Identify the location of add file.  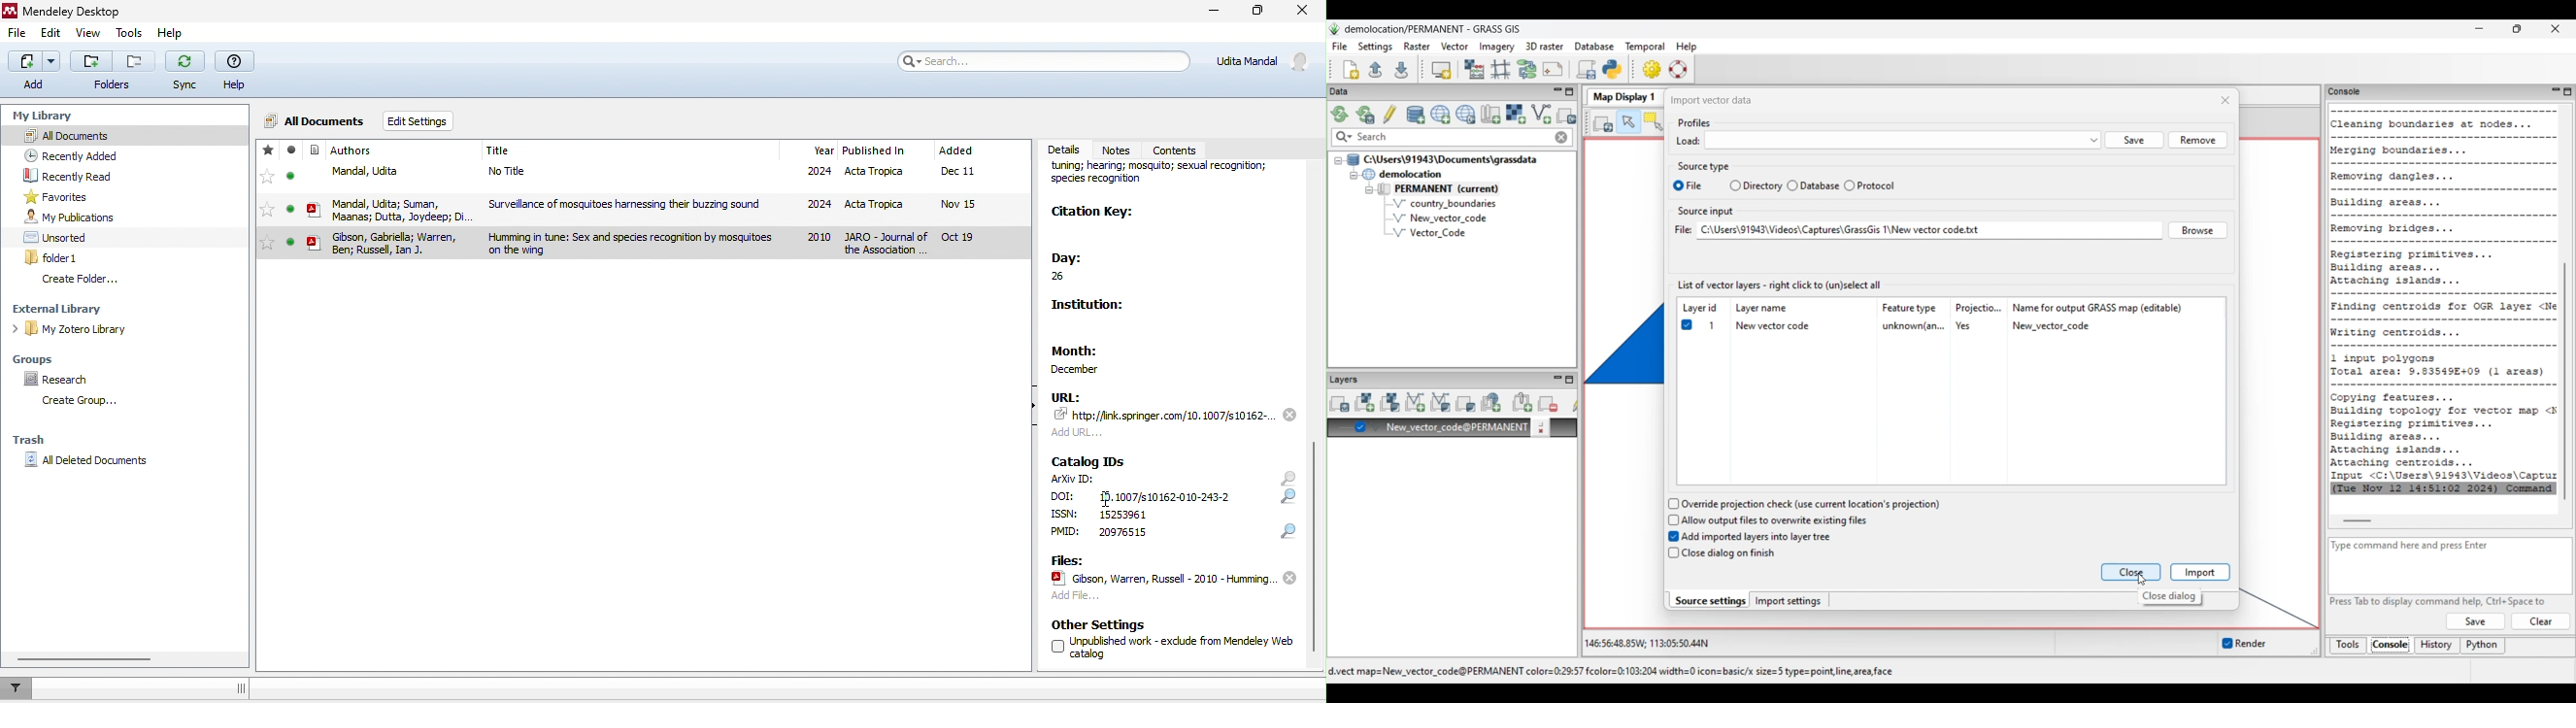
(1075, 598).